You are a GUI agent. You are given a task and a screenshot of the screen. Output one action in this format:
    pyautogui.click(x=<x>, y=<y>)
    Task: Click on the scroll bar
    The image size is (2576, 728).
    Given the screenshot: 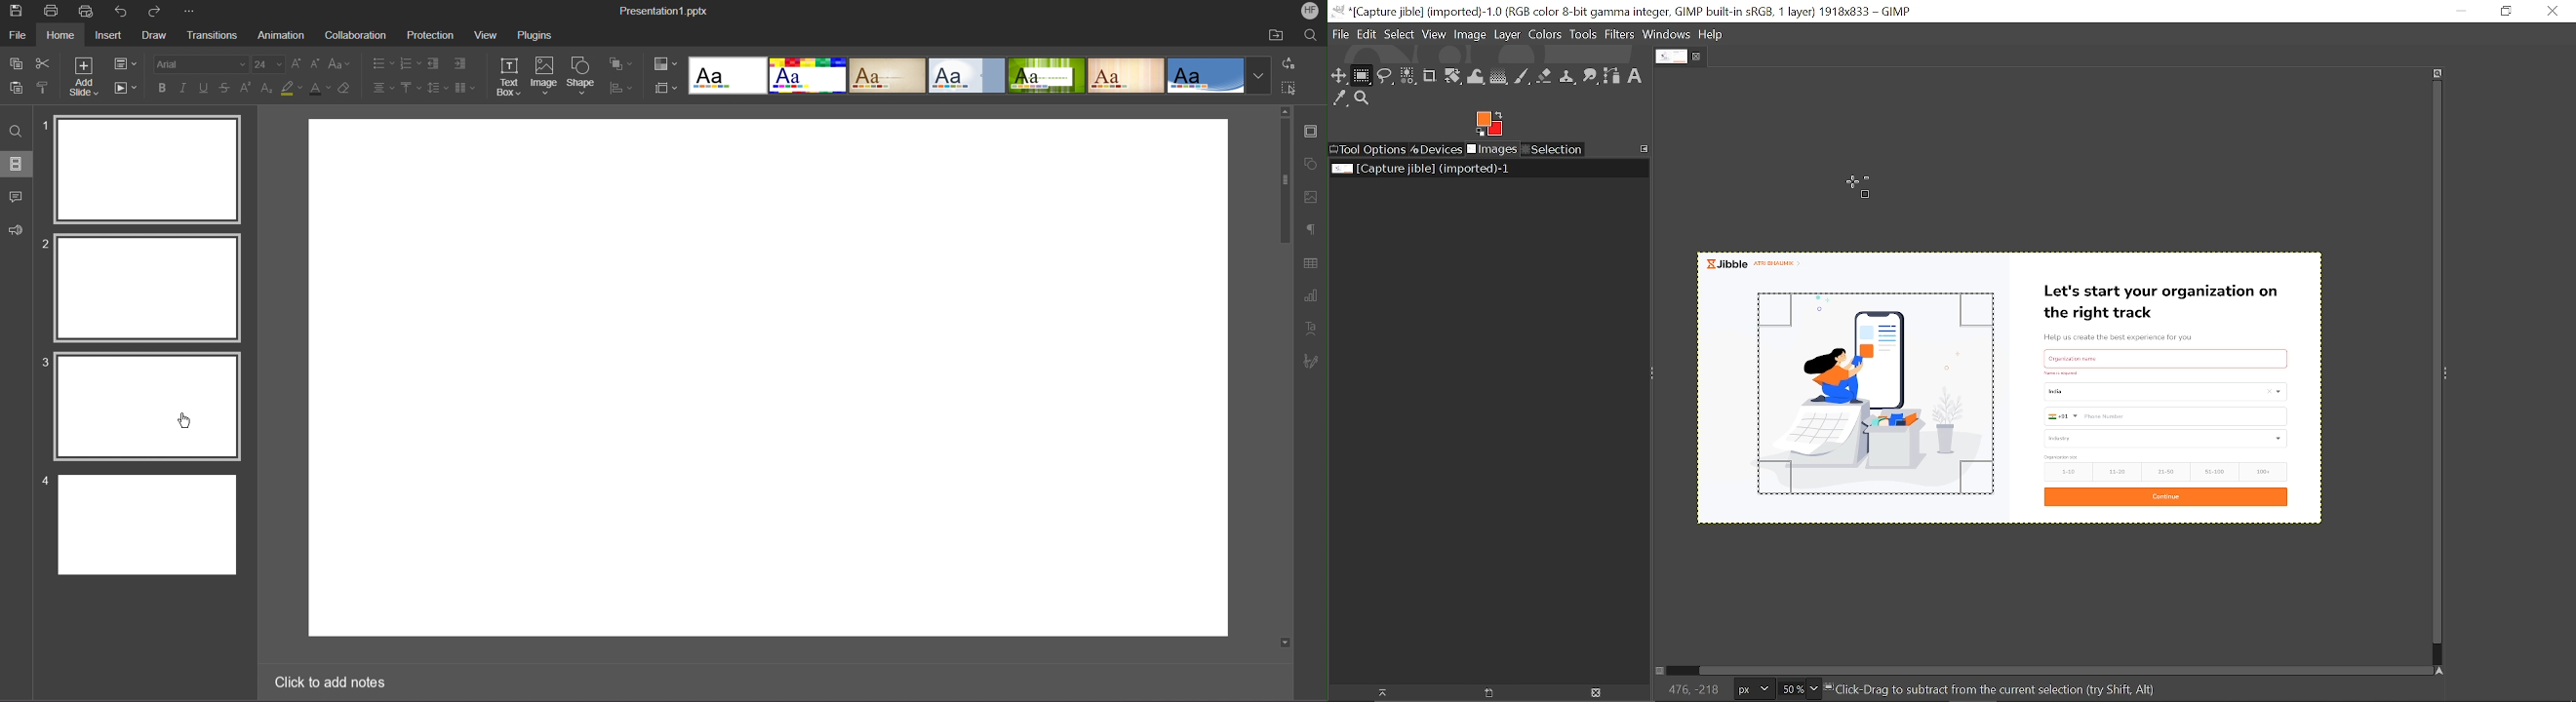 What is the action you would take?
    pyautogui.click(x=1287, y=375)
    